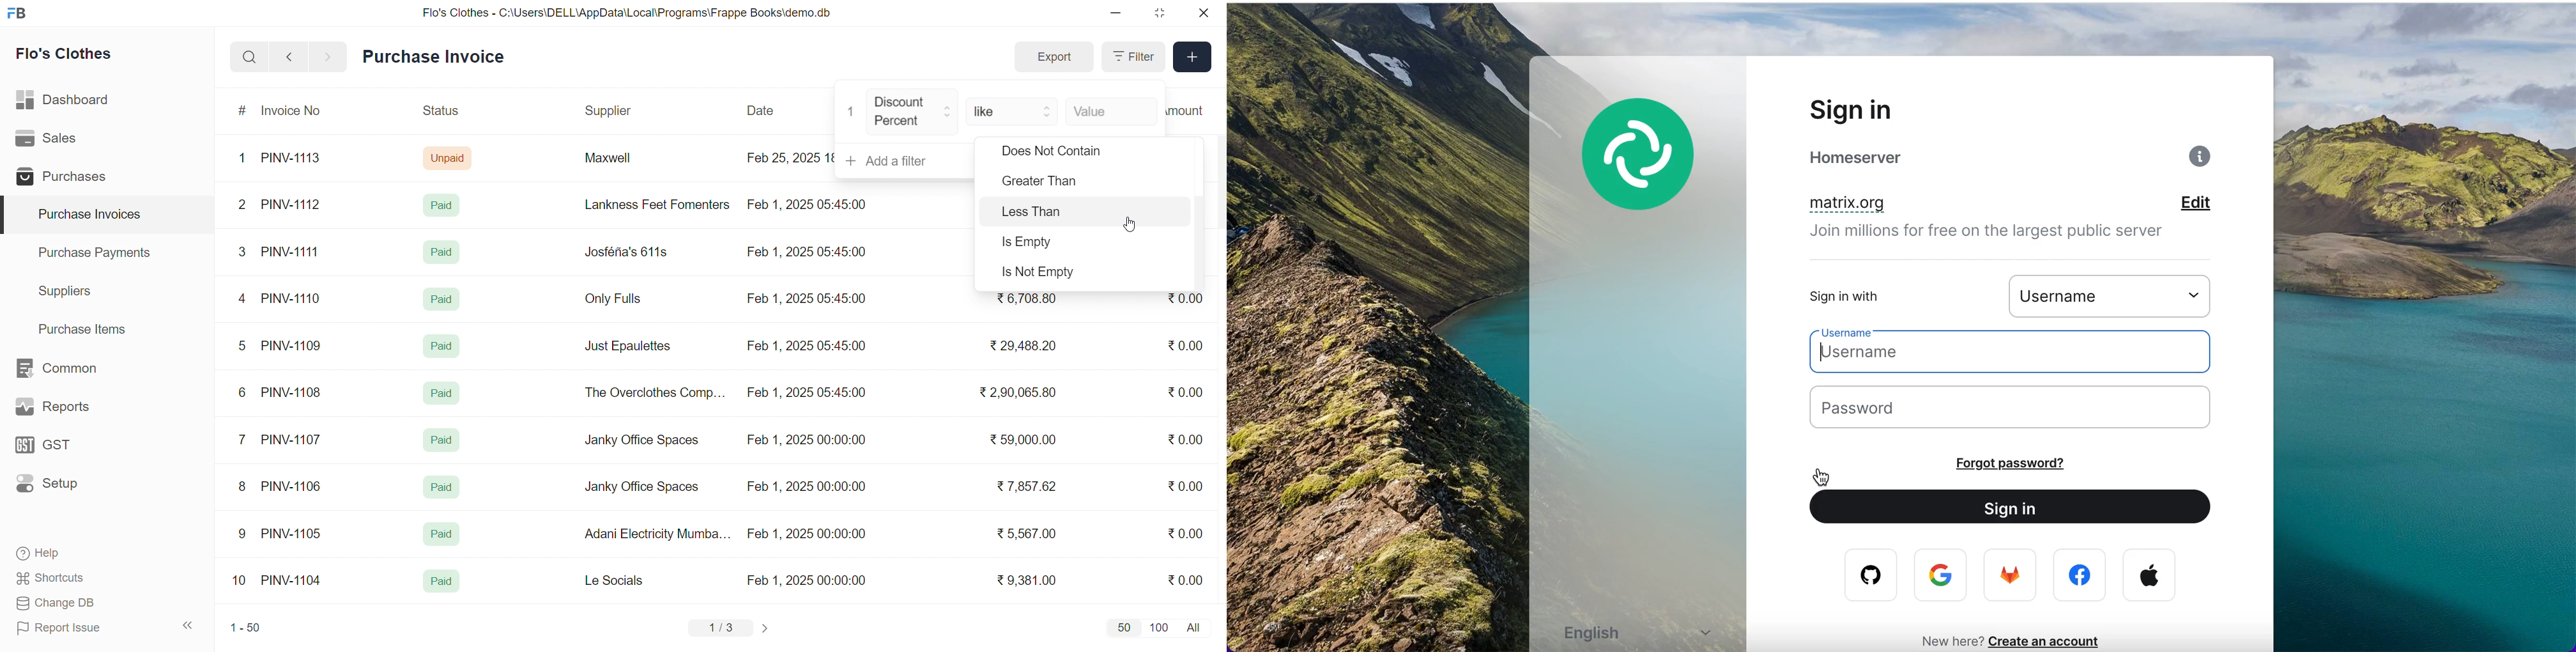 This screenshot has width=2576, height=672. I want to click on Only Fulls, so click(618, 302).